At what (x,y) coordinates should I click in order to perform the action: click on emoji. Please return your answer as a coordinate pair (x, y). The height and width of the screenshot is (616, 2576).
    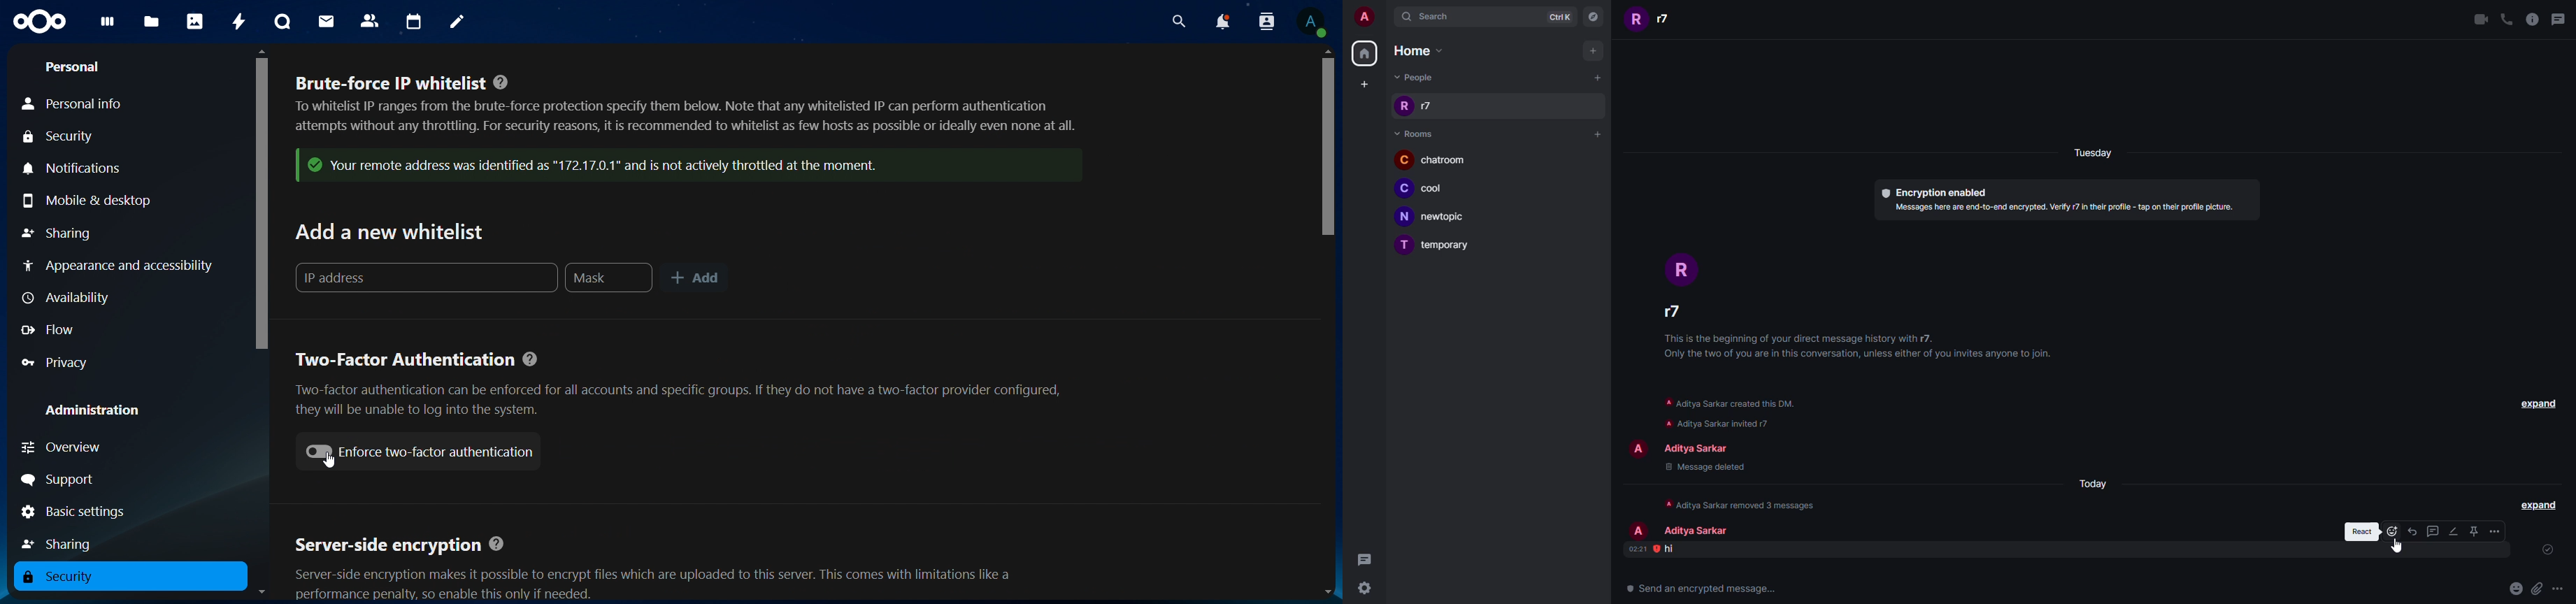
    Looking at the image, I should click on (2515, 589).